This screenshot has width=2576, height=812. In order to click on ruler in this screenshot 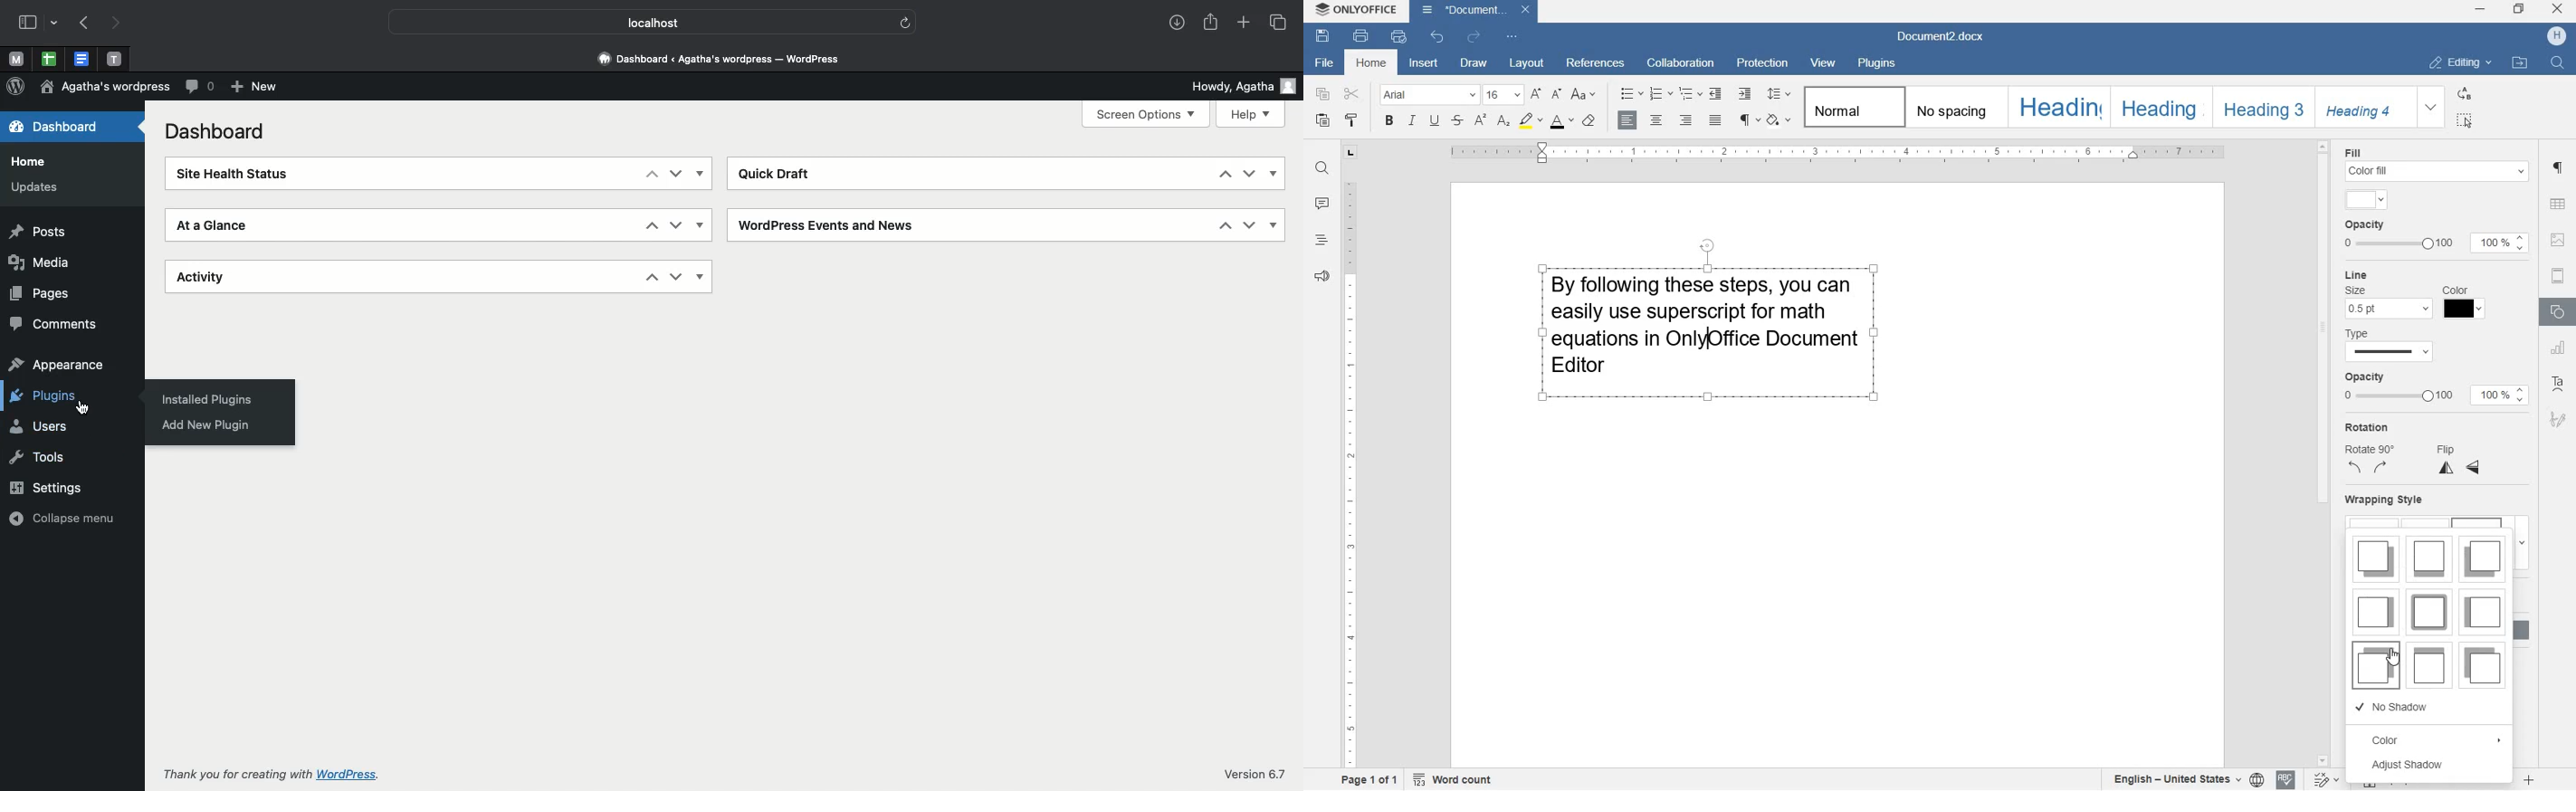, I will do `click(1831, 155)`.